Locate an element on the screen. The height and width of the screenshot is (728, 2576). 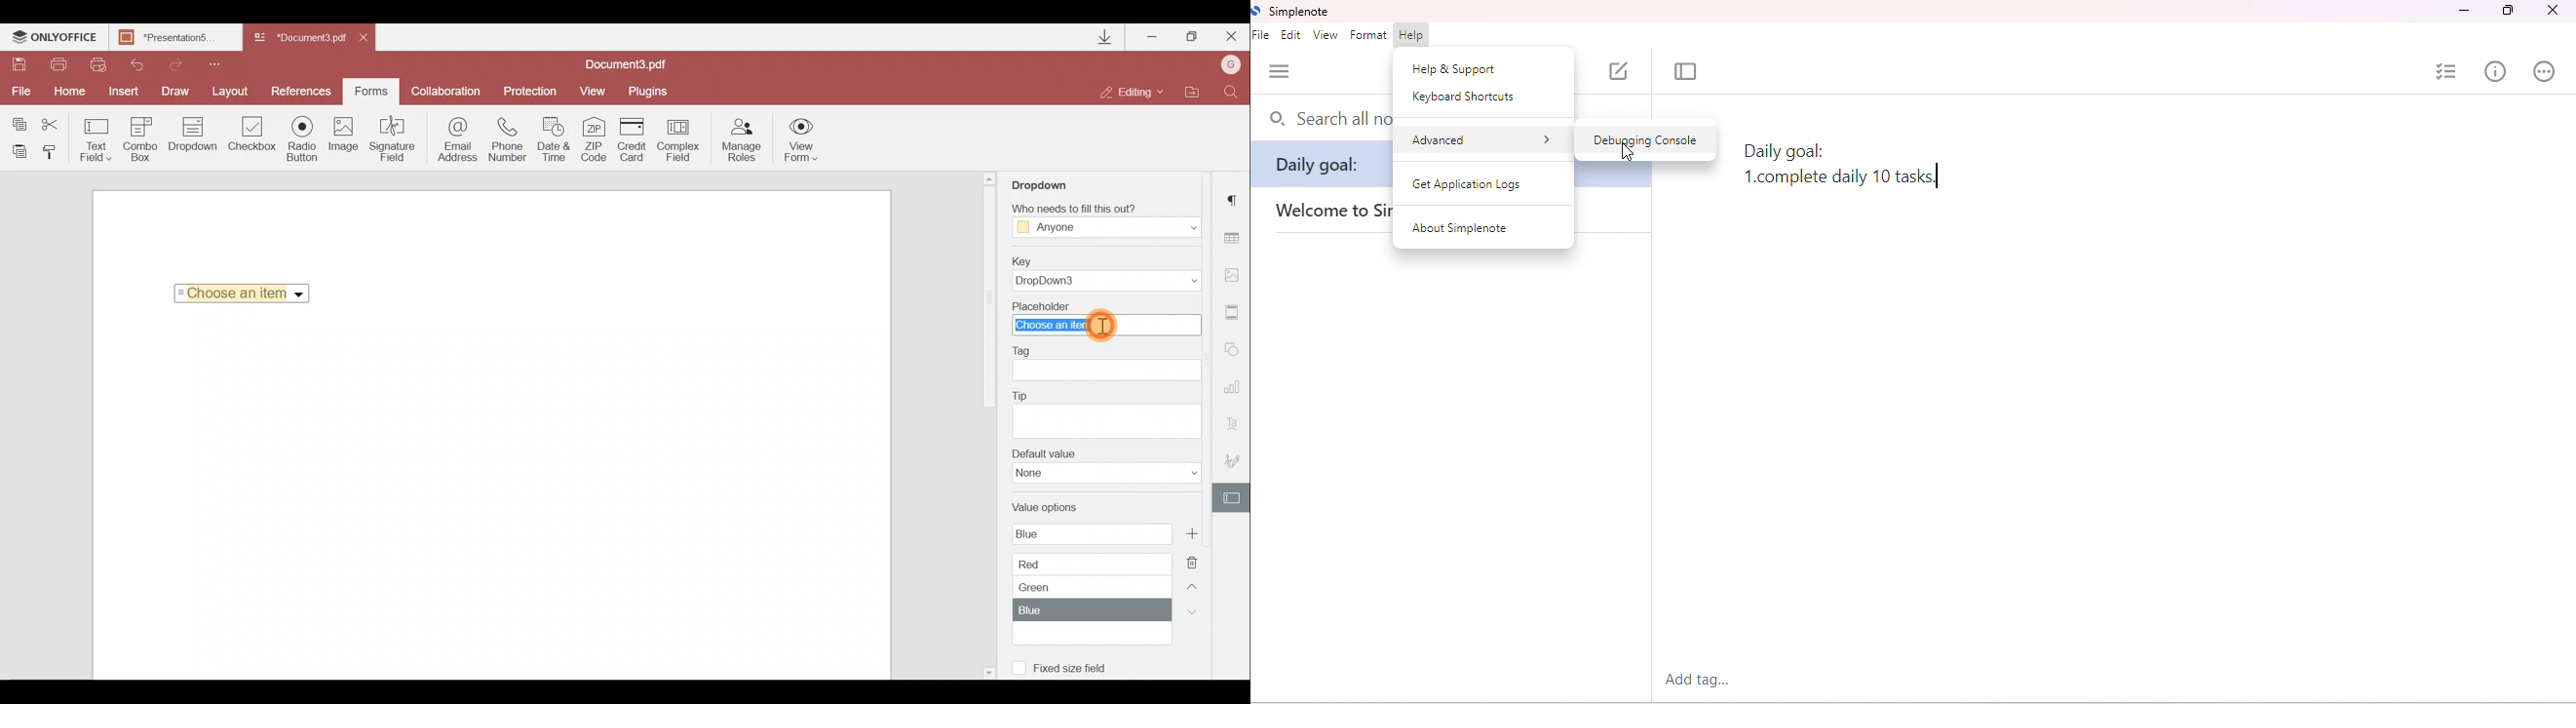
Forms is located at coordinates (371, 91).